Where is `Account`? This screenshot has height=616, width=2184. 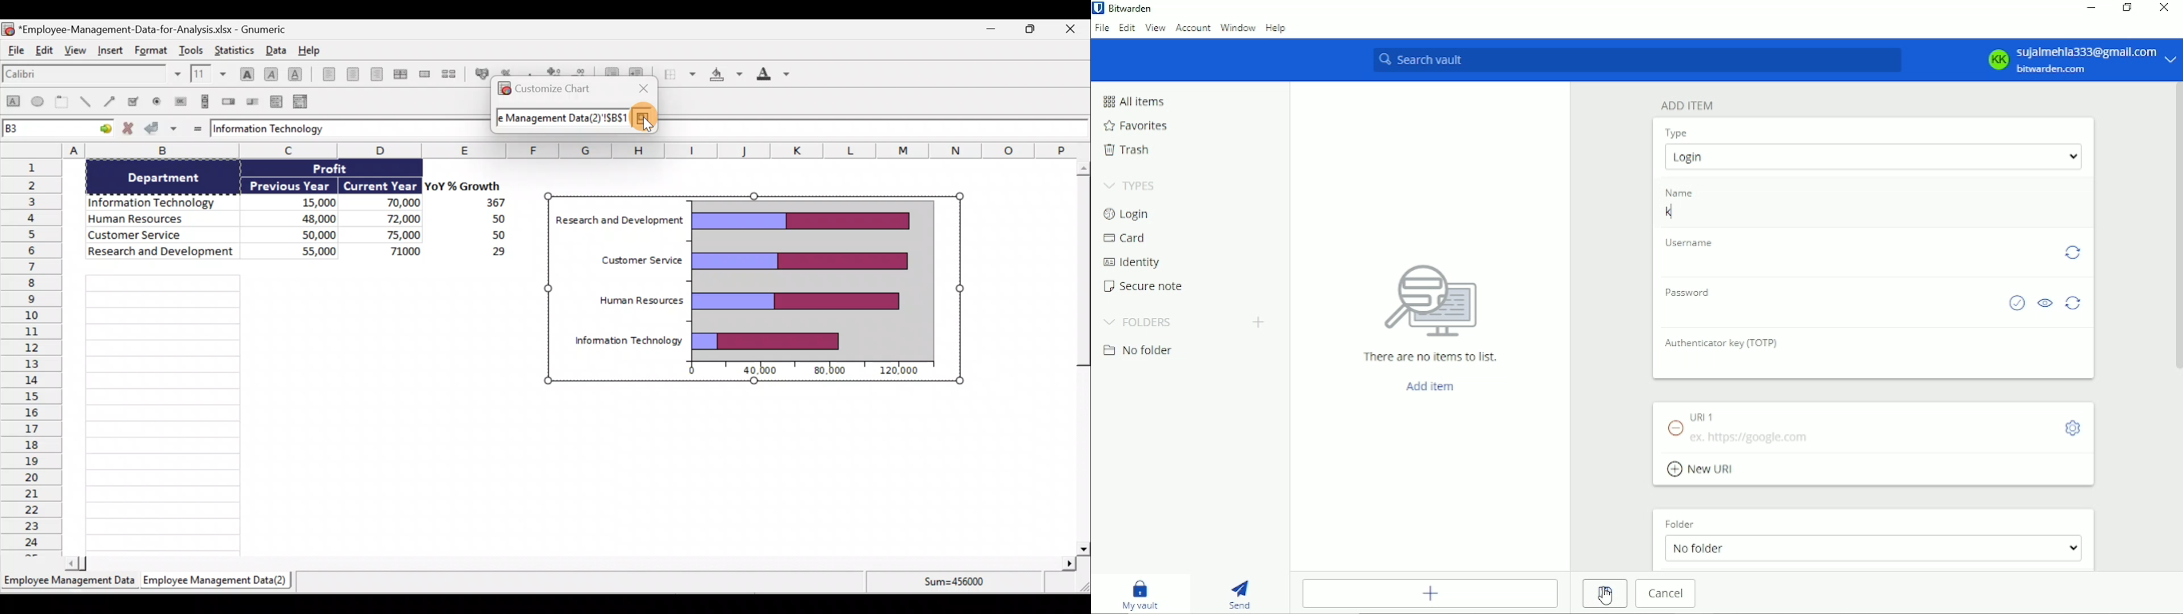 Account is located at coordinates (1194, 28).